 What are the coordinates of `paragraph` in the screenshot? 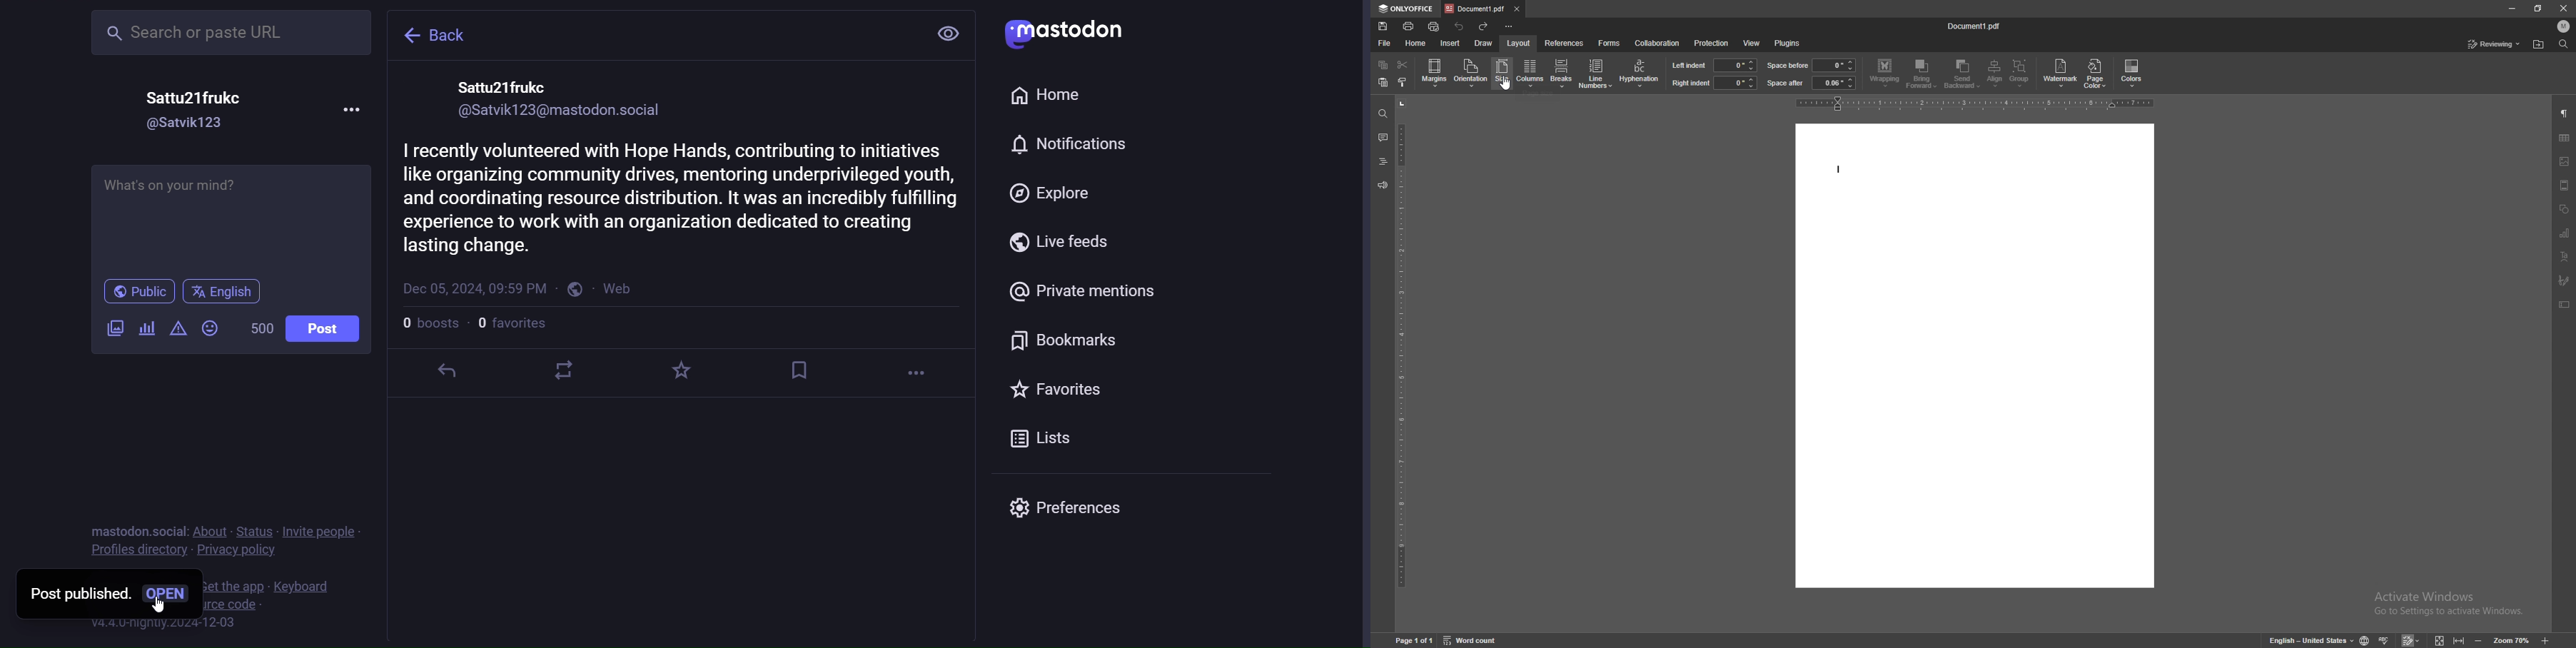 It's located at (2564, 114).